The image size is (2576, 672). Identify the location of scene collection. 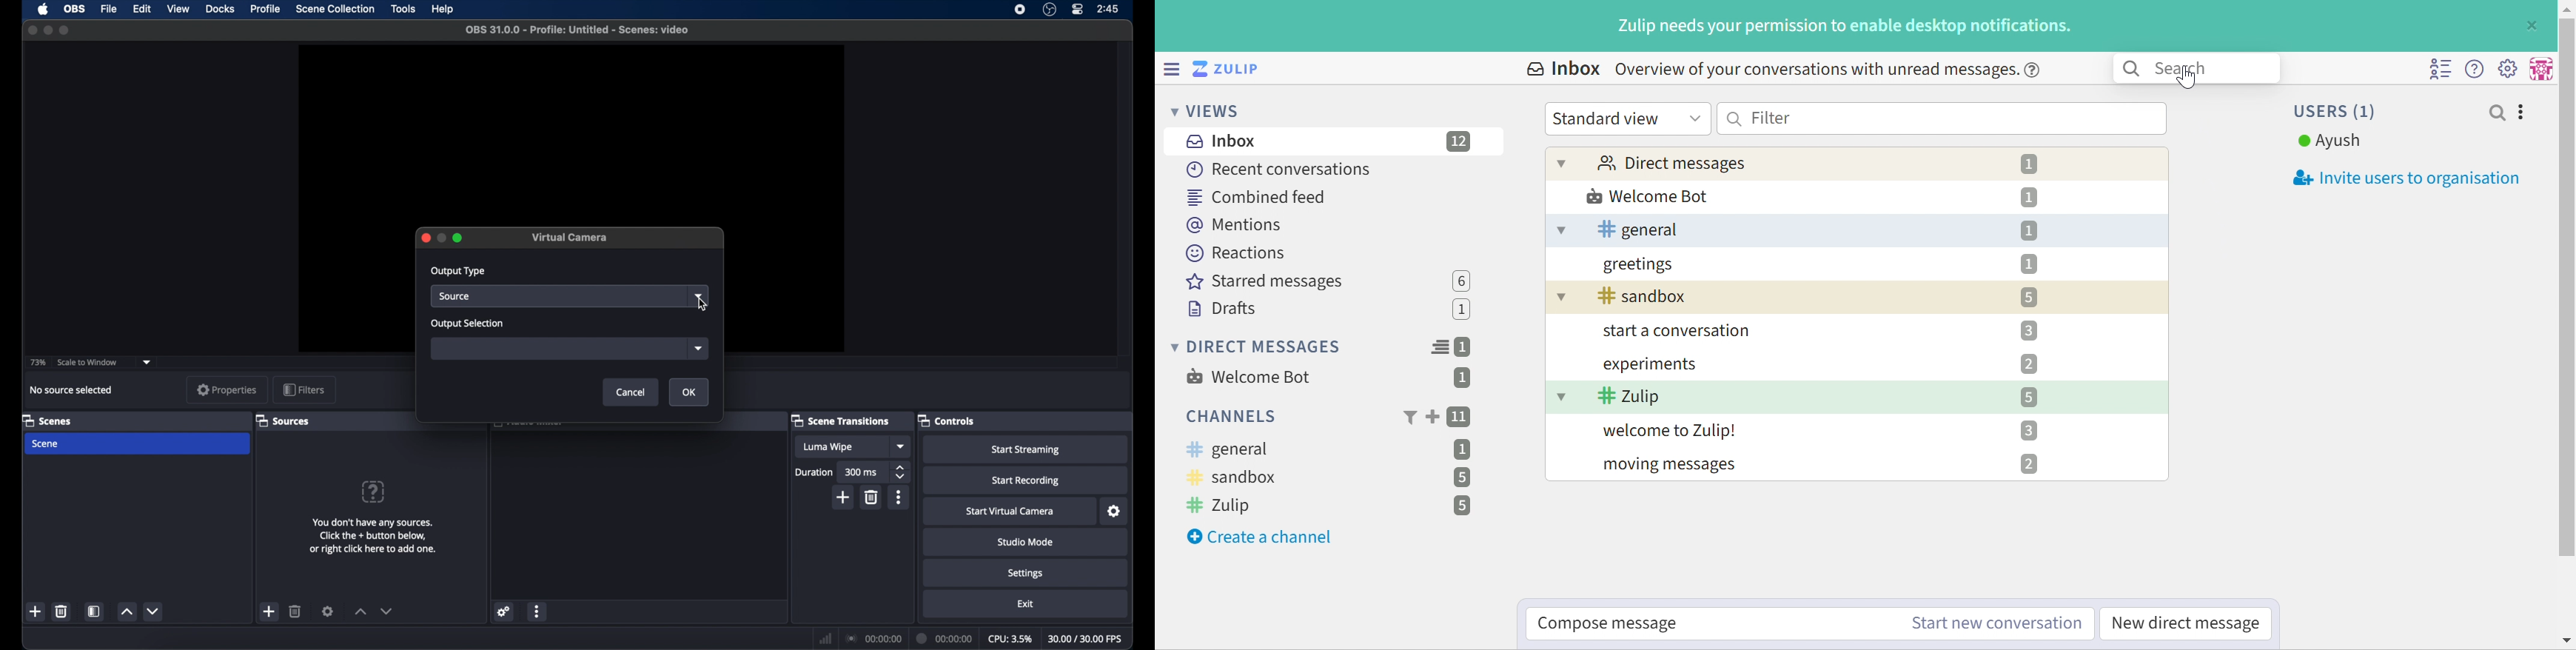
(335, 9).